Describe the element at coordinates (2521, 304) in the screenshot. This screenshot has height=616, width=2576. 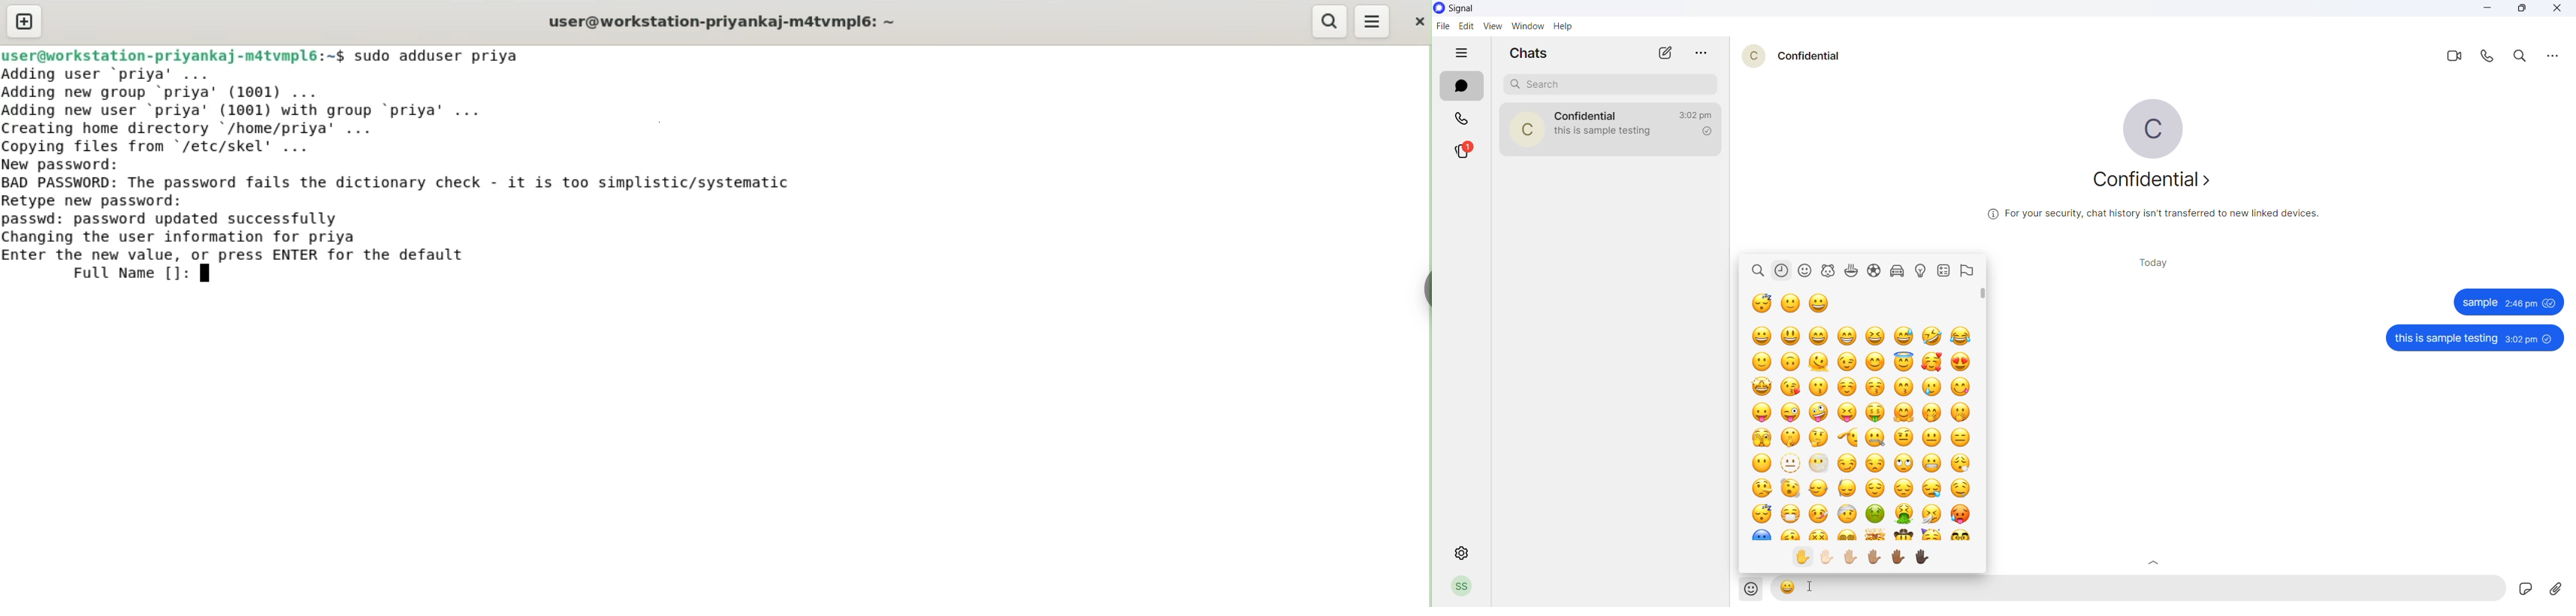
I see `2:46 pm` at that location.